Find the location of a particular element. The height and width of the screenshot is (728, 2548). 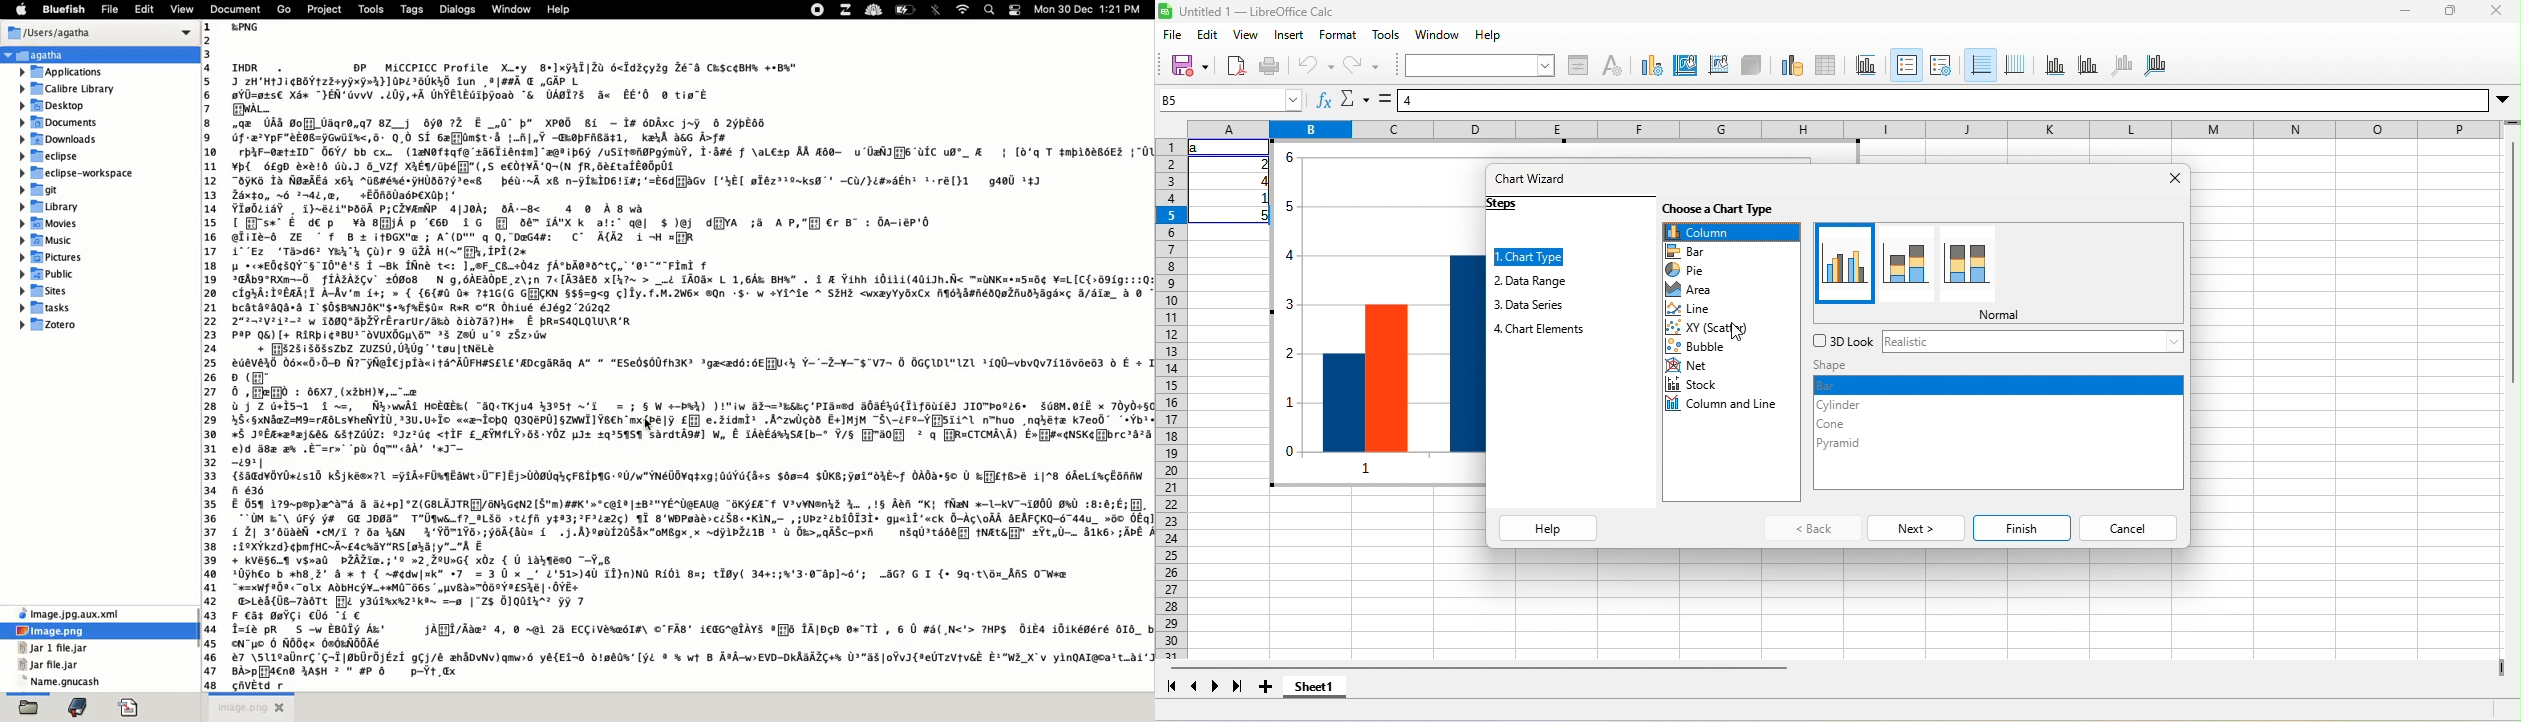

bar is located at coordinates (1732, 251).